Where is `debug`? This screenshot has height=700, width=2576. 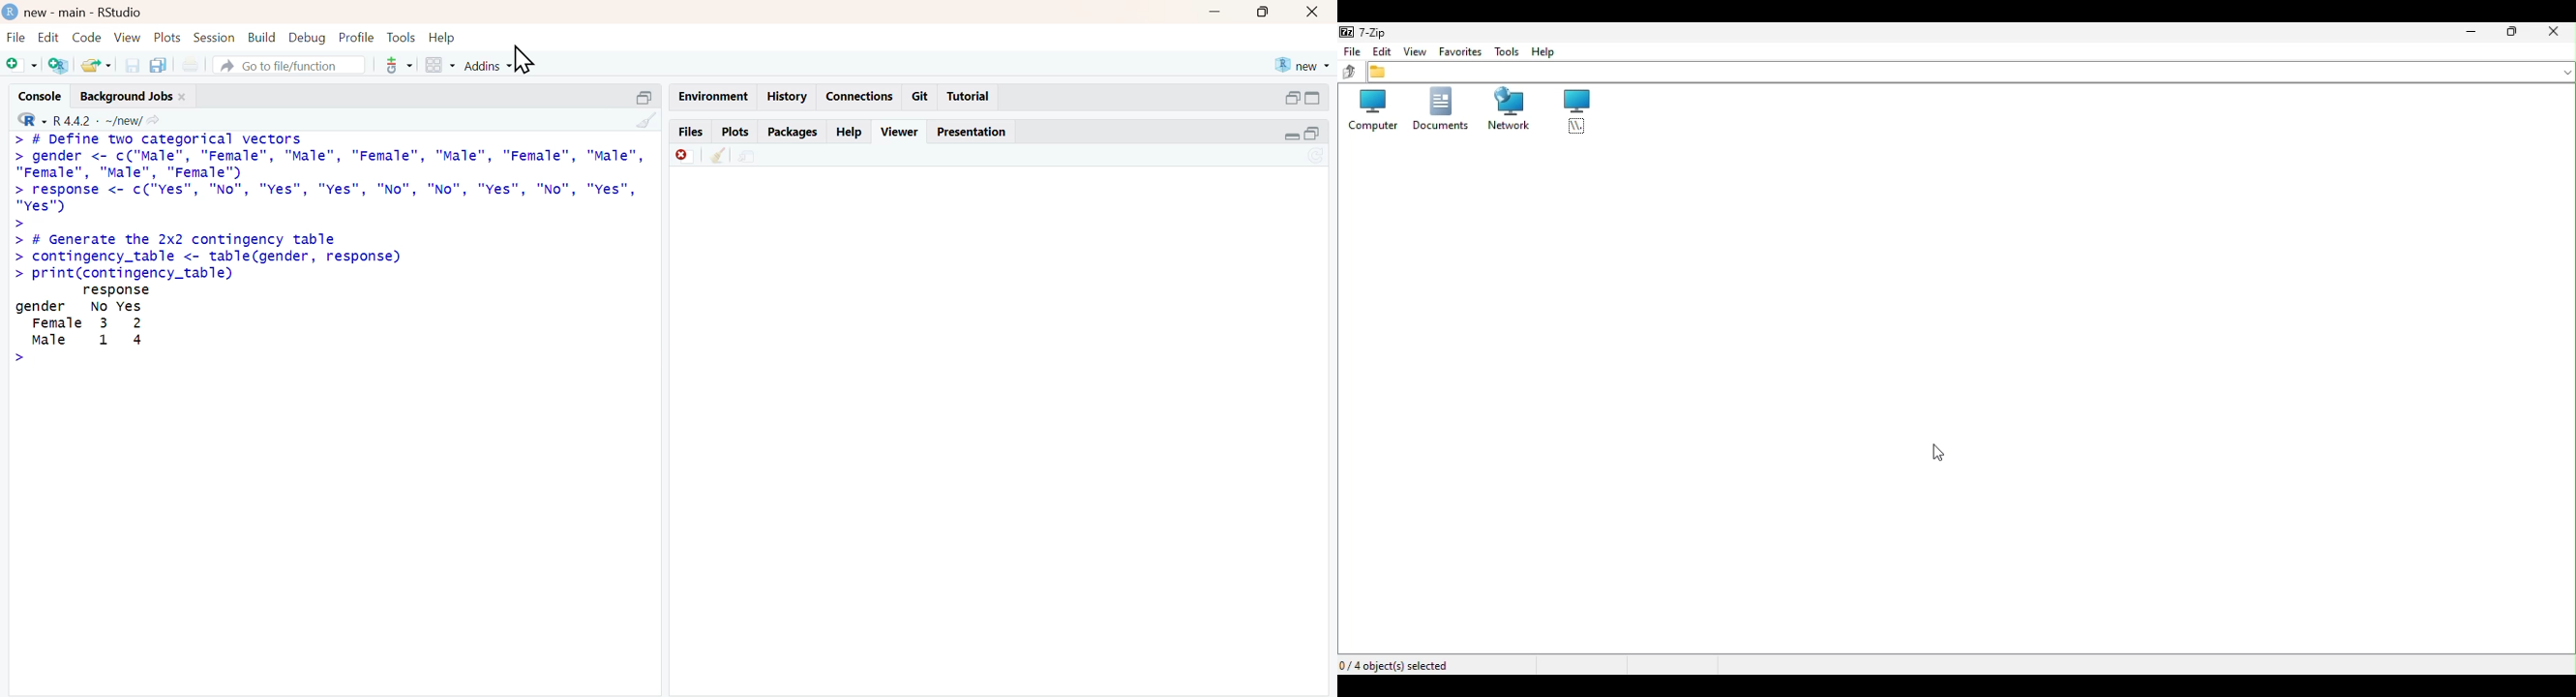 debug is located at coordinates (307, 38).